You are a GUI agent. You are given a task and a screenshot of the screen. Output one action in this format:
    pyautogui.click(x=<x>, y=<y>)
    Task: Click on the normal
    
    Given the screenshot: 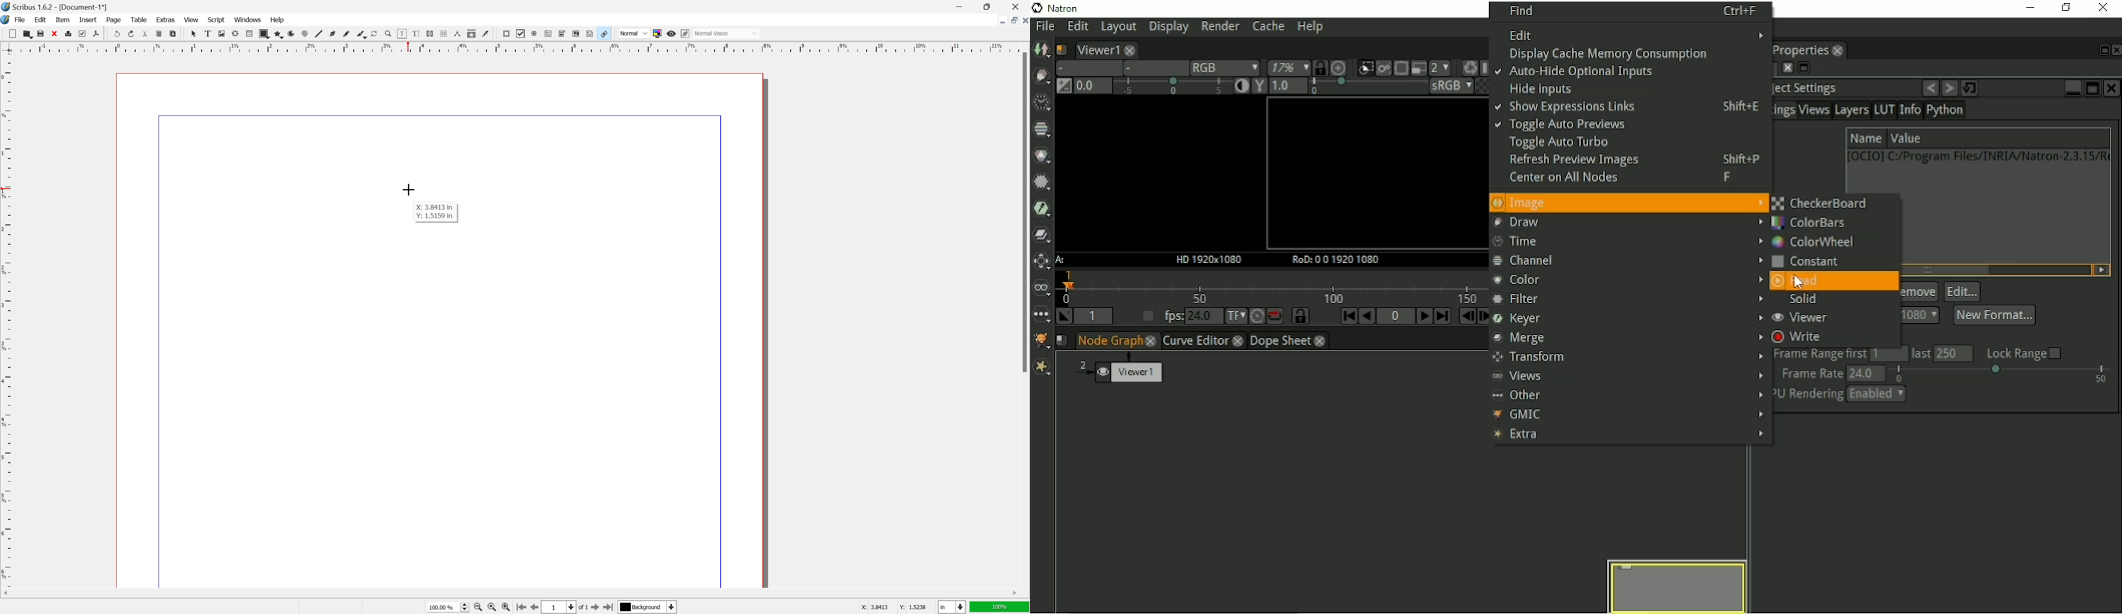 What is the action you would take?
    pyautogui.click(x=634, y=33)
    